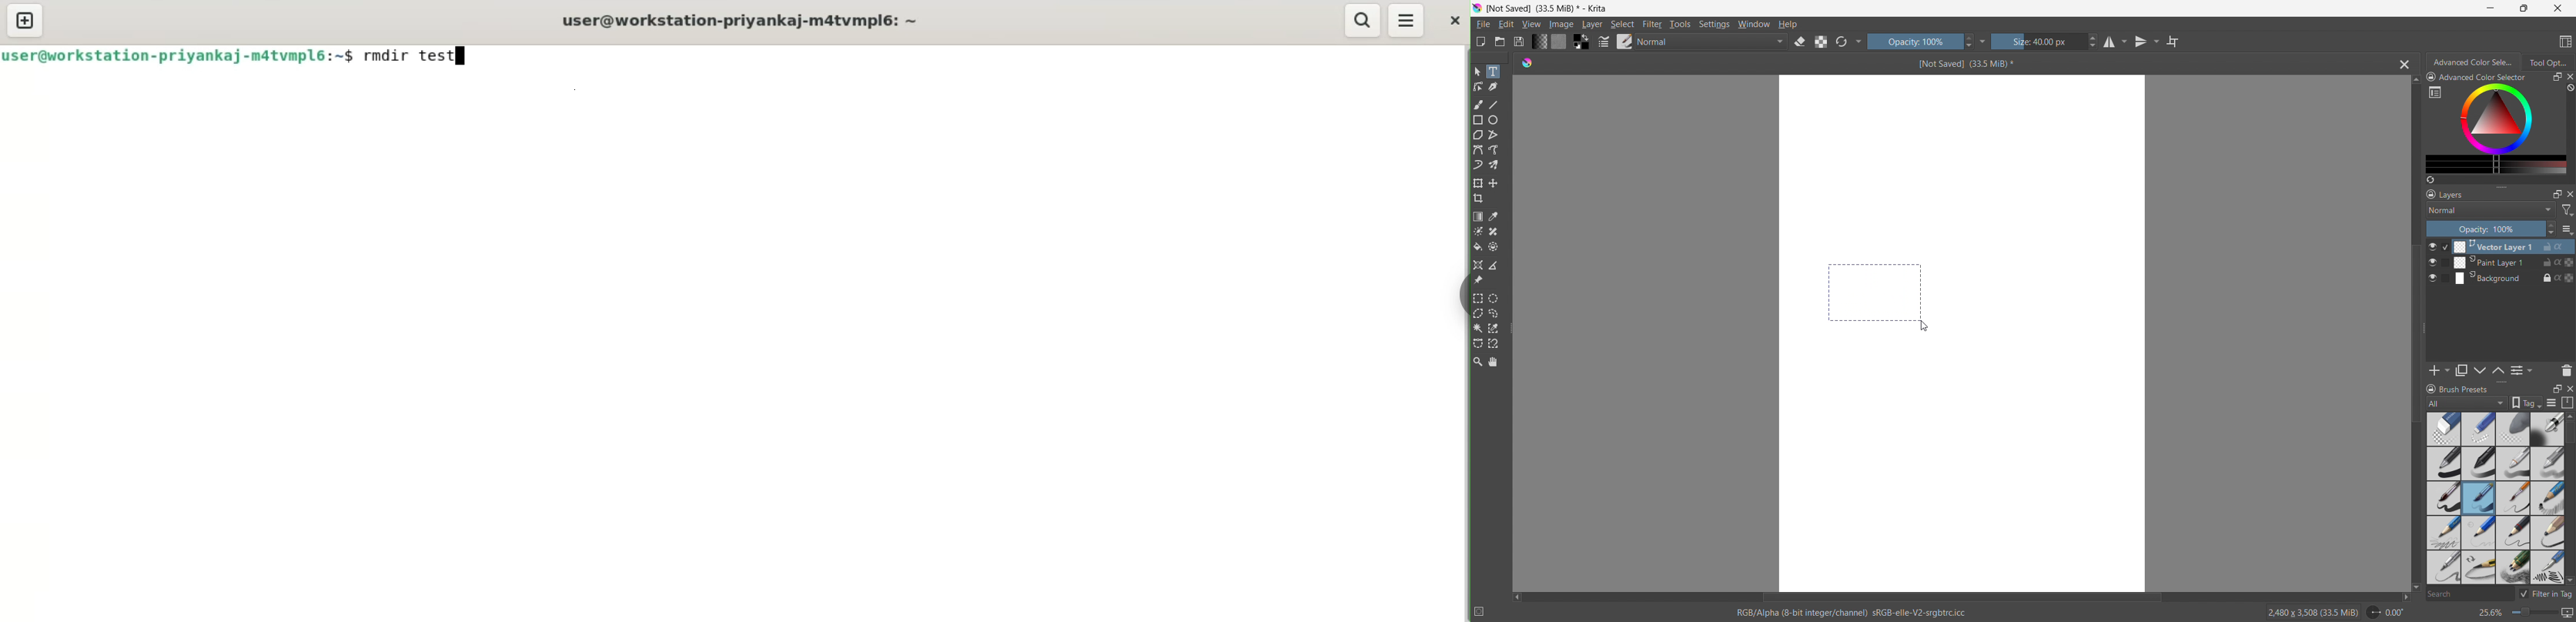 This screenshot has height=644, width=2576. What do you see at coordinates (1821, 42) in the screenshot?
I see `preserve alpha` at bounding box center [1821, 42].